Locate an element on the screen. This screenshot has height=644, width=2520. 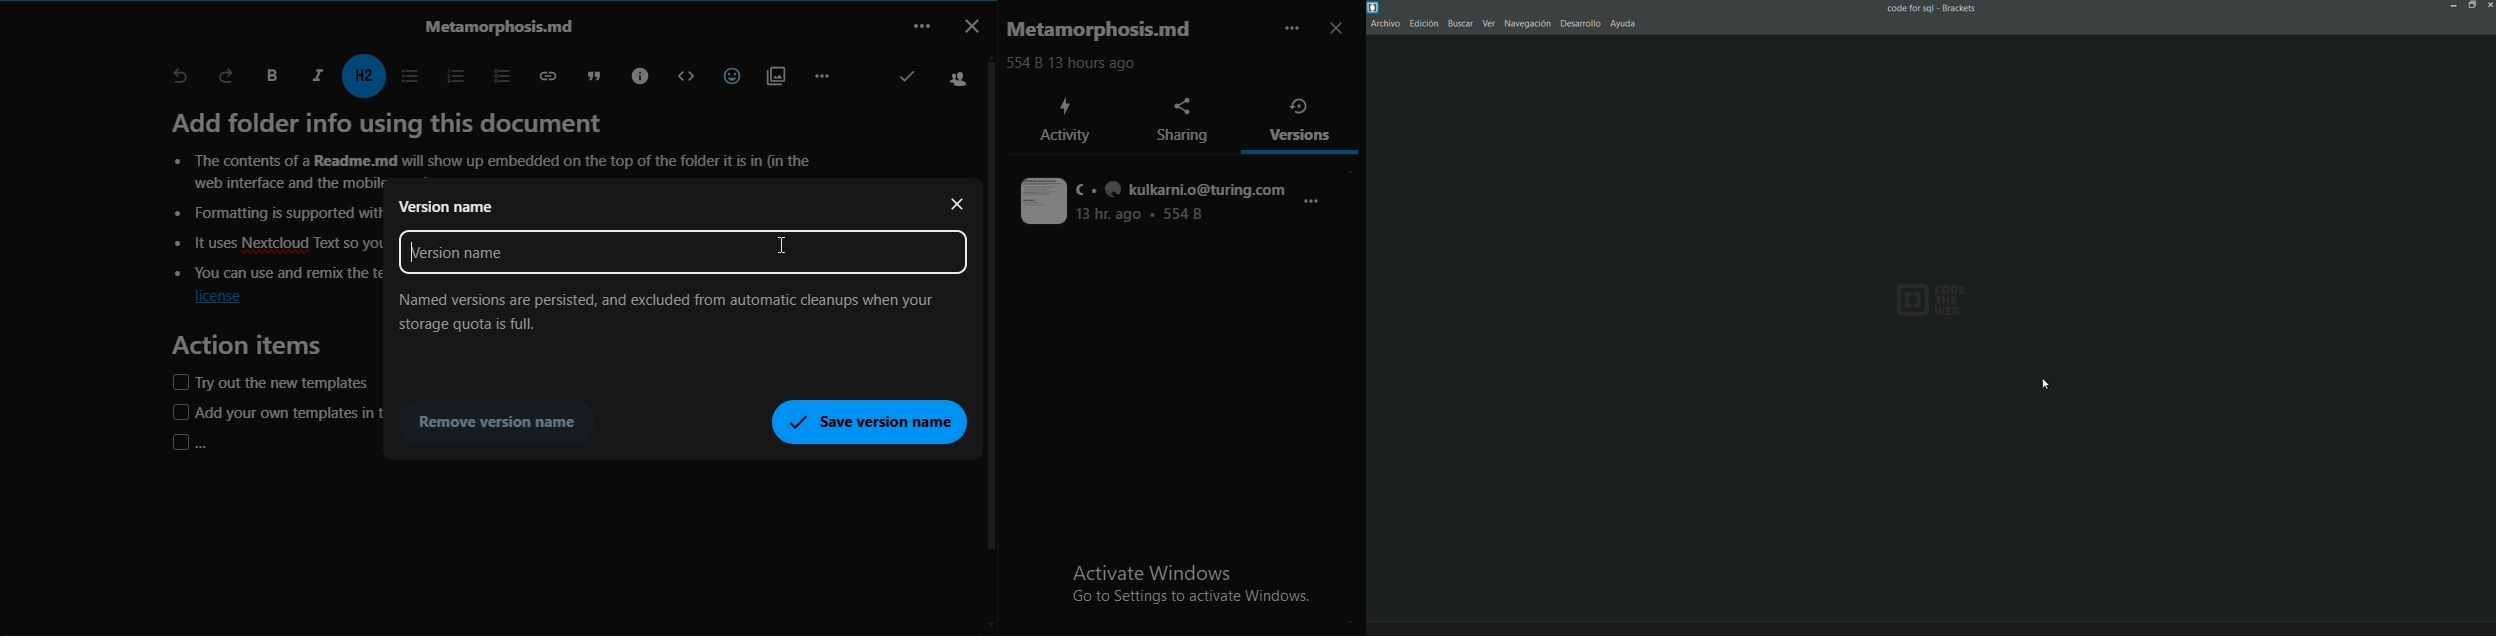
text is located at coordinates (485, 144).